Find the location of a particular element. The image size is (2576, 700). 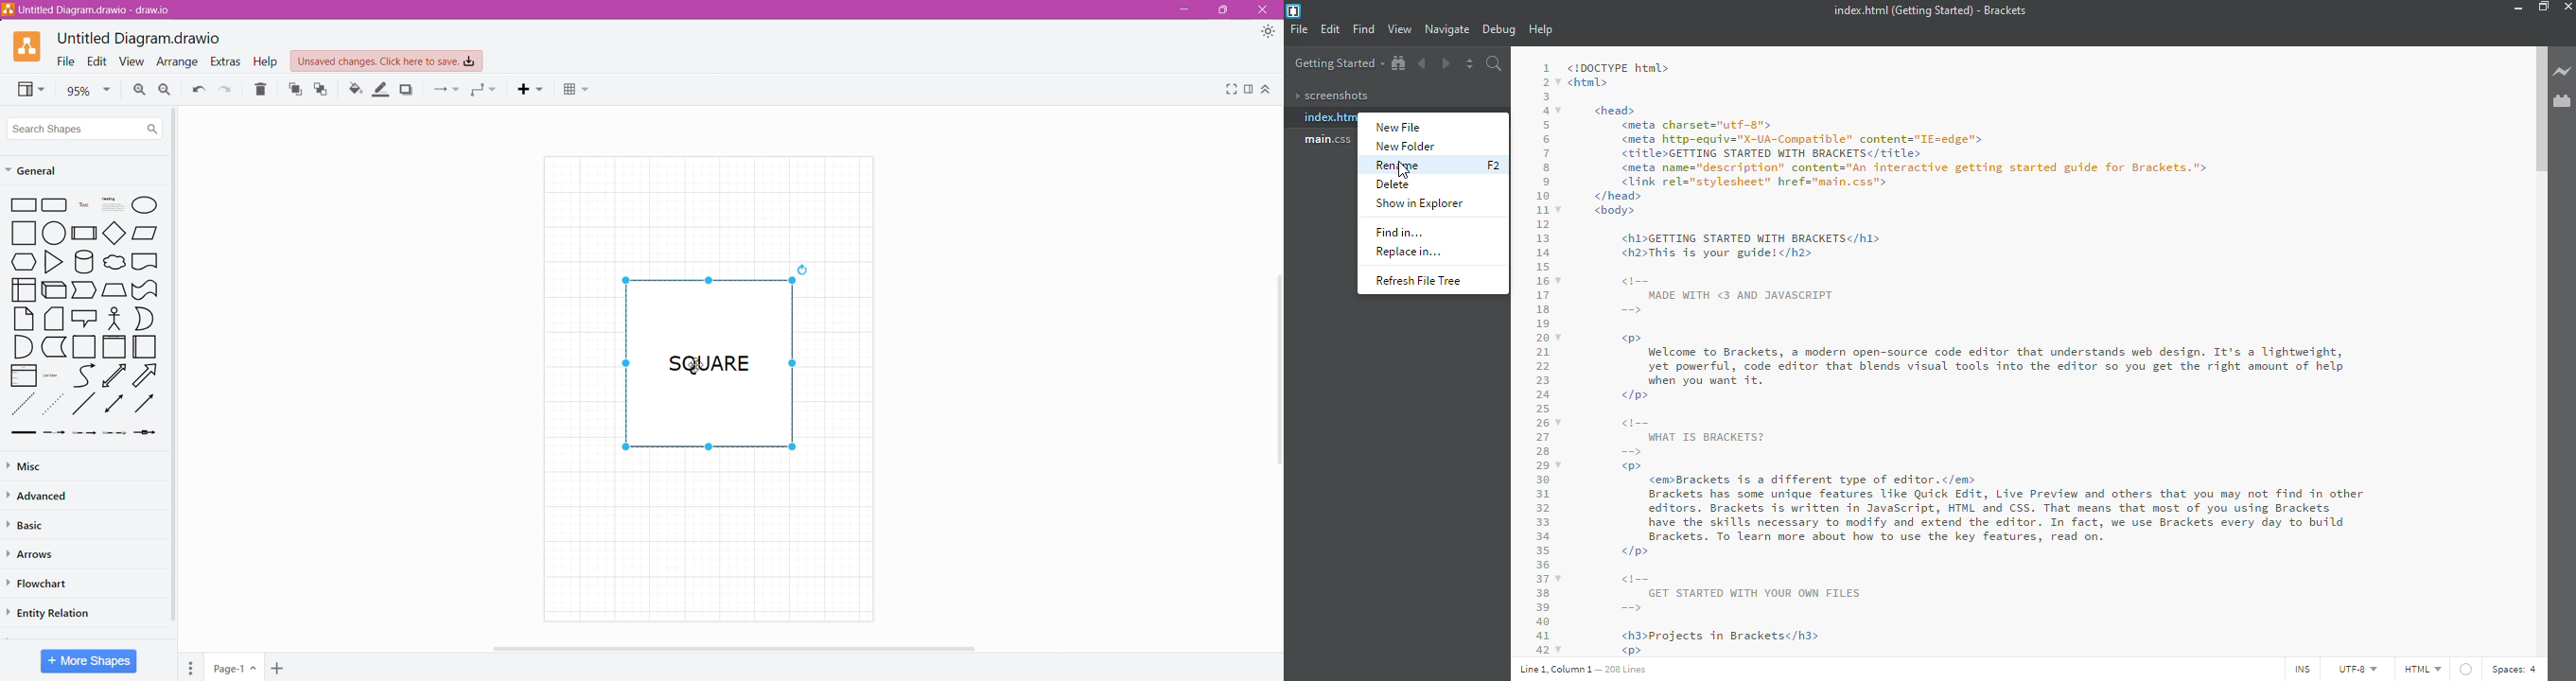

maximize is located at coordinates (2544, 7).